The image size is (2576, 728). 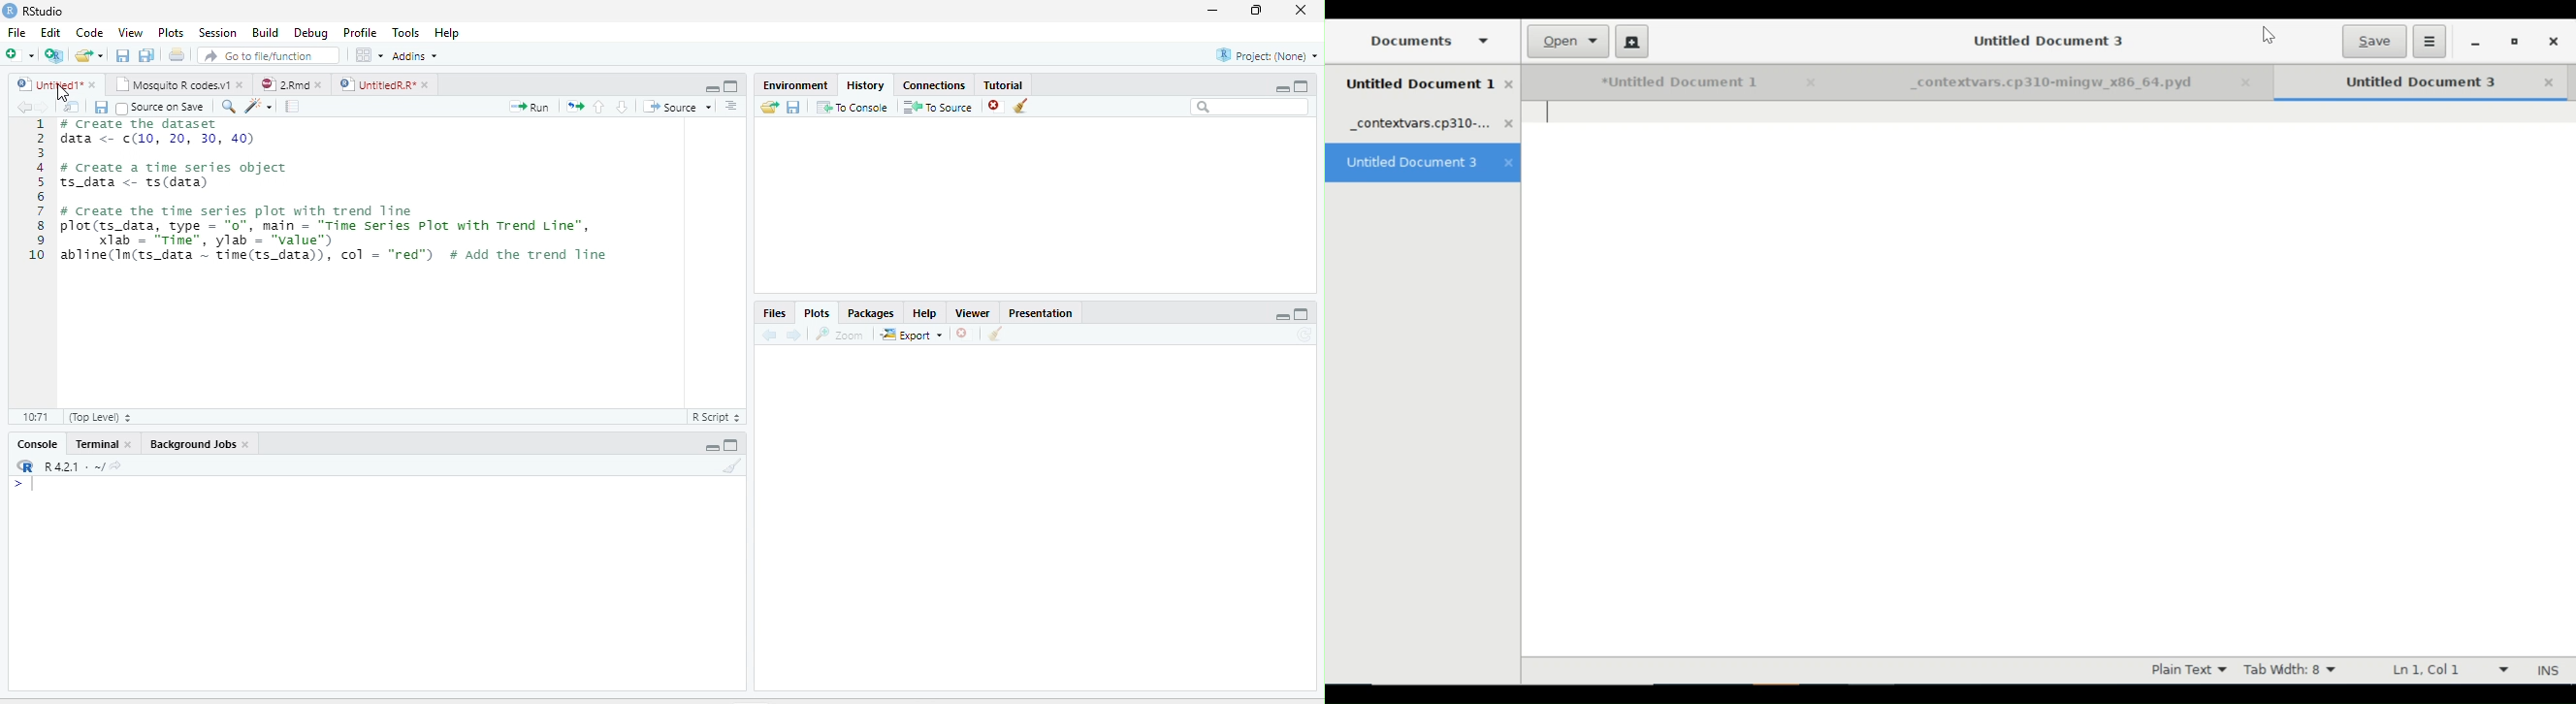 I want to click on Presentation, so click(x=1041, y=311).